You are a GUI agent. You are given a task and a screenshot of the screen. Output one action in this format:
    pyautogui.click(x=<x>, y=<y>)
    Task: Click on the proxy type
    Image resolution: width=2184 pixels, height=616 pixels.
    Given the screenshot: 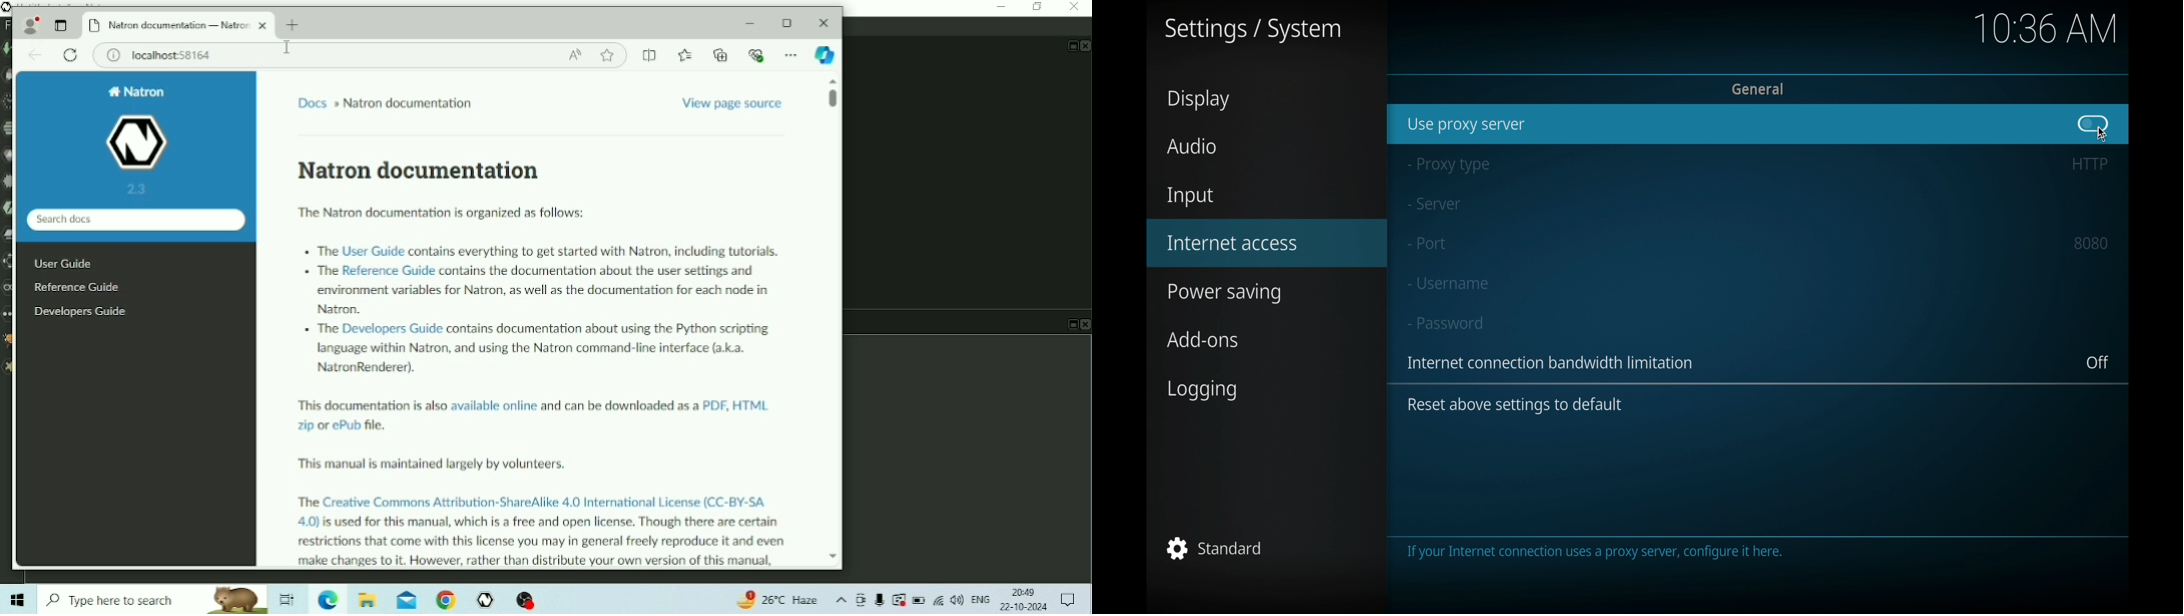 What is the action you would take?
    pyautogui.click(x=1447, y=165)
    